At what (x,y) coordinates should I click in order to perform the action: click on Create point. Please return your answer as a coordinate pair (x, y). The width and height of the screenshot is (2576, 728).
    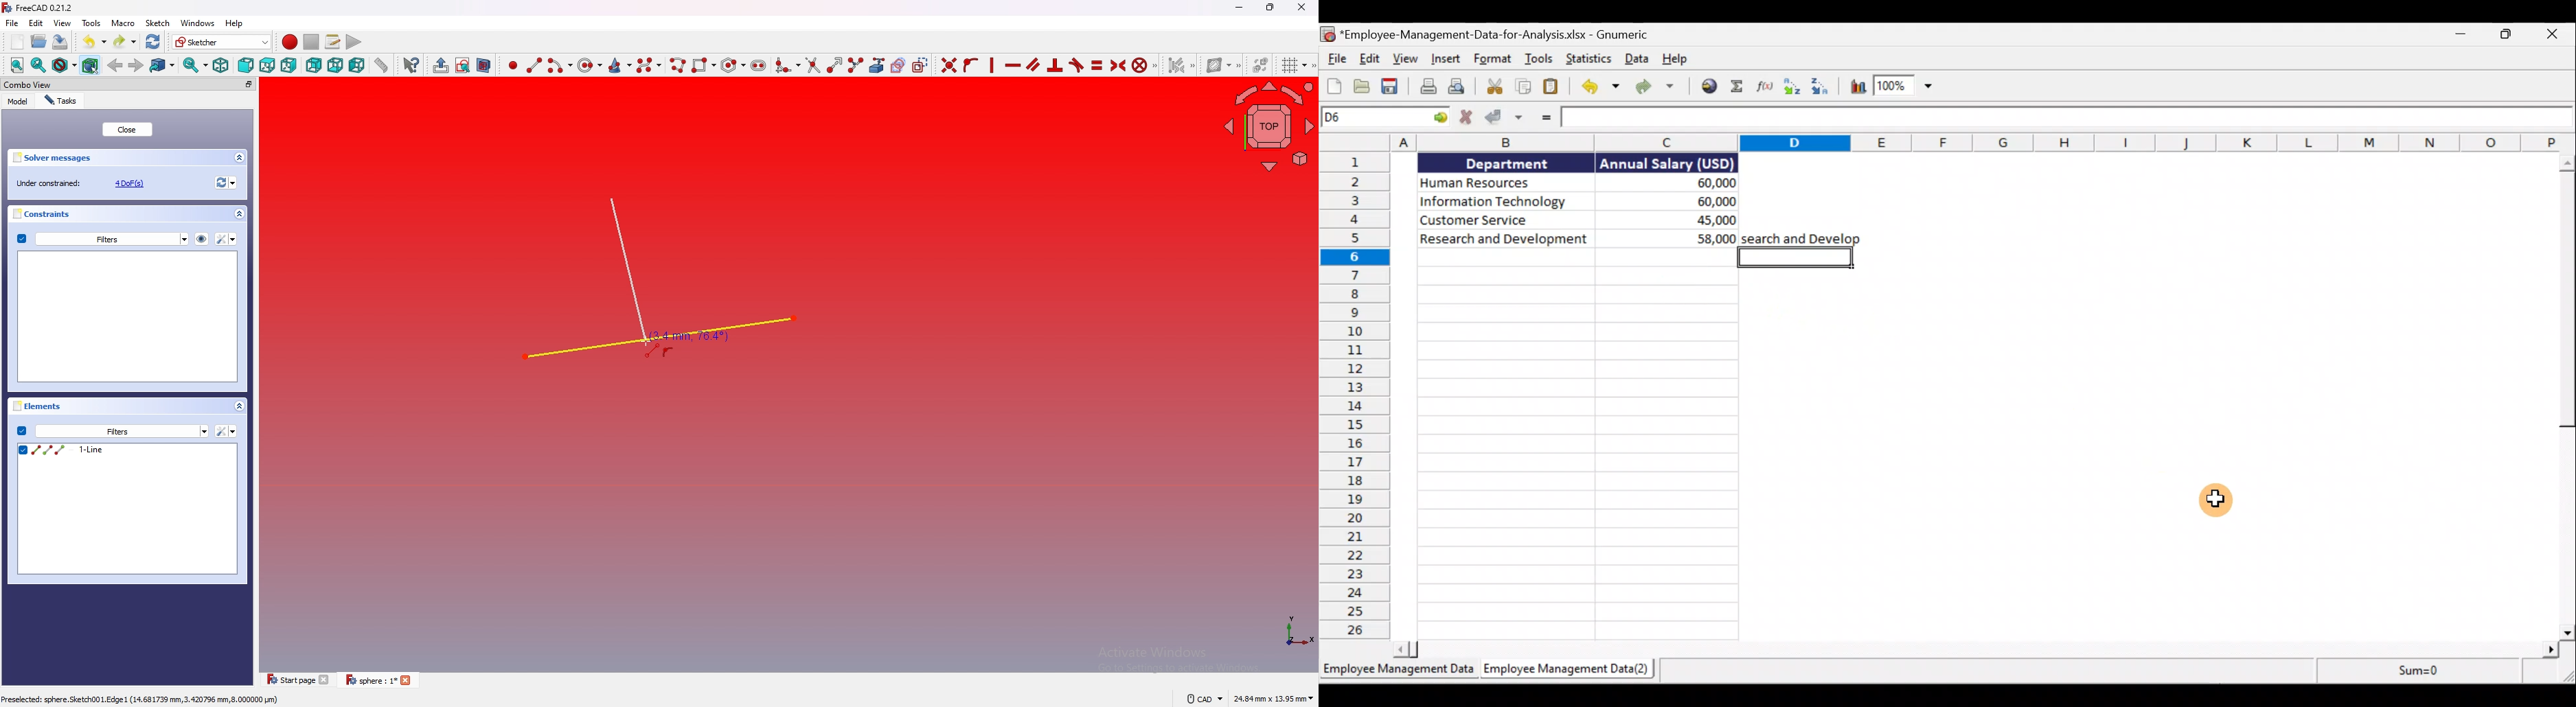
    Looking at the image, I should click on (510, 65).